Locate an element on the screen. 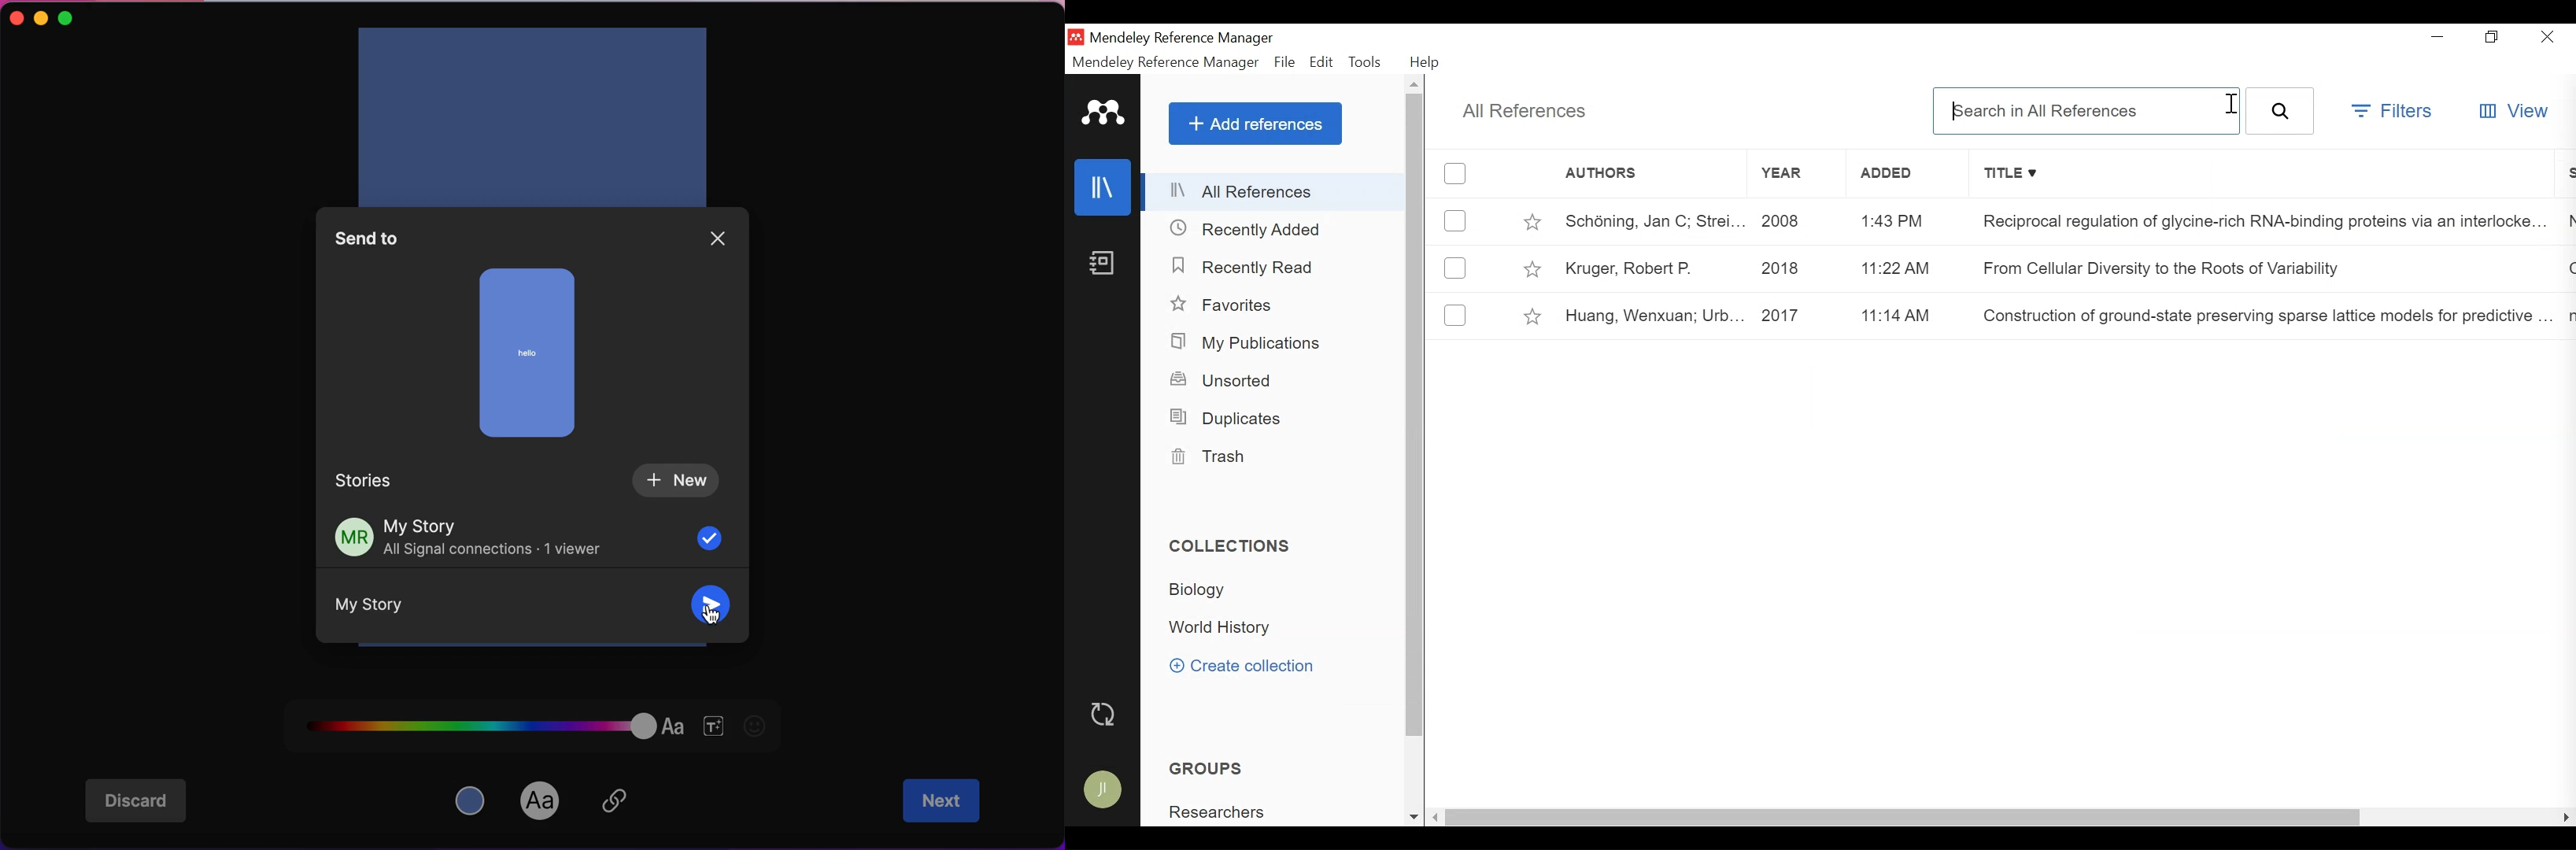 The width and height of the screenshot is (2576, 868). Collection is located at coordinates (1199, 590).